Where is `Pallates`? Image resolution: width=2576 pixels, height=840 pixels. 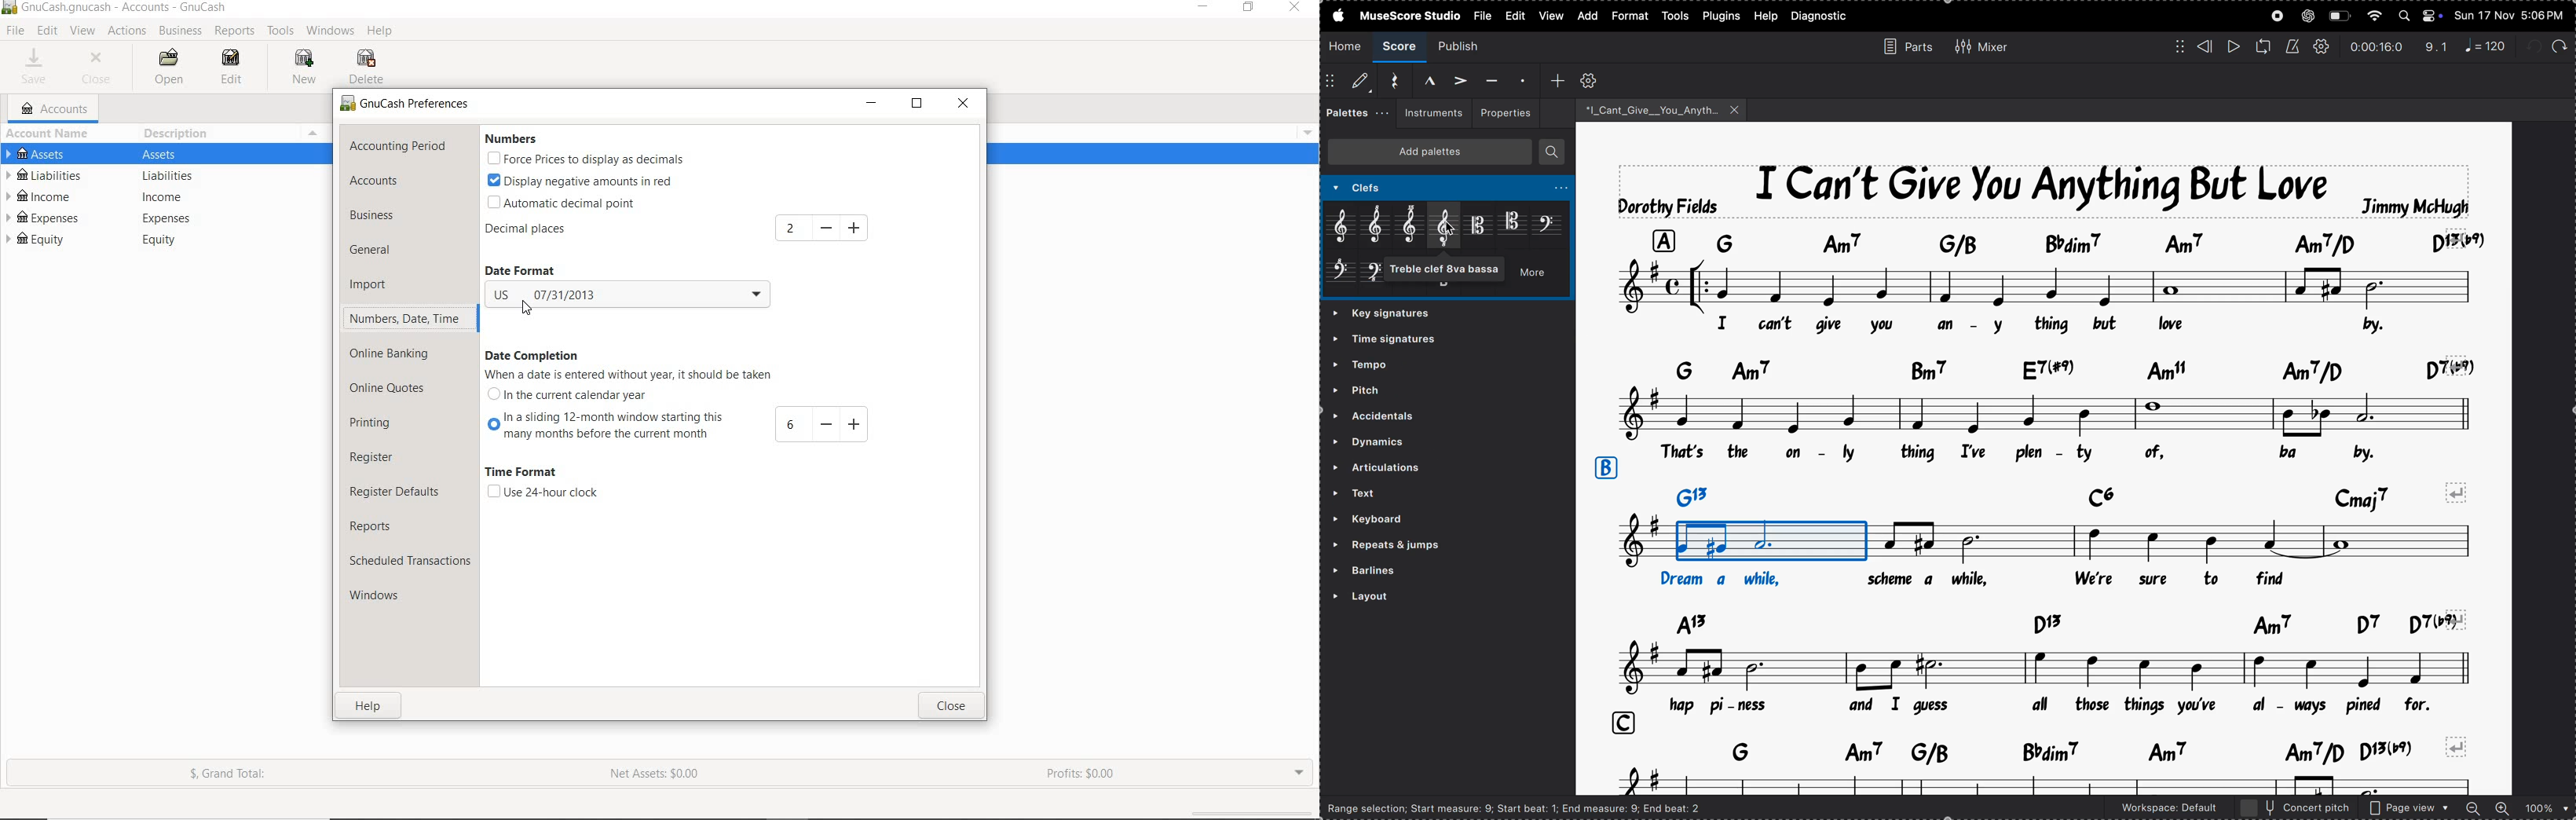
Pallates is located at coordinates (1355, 115).